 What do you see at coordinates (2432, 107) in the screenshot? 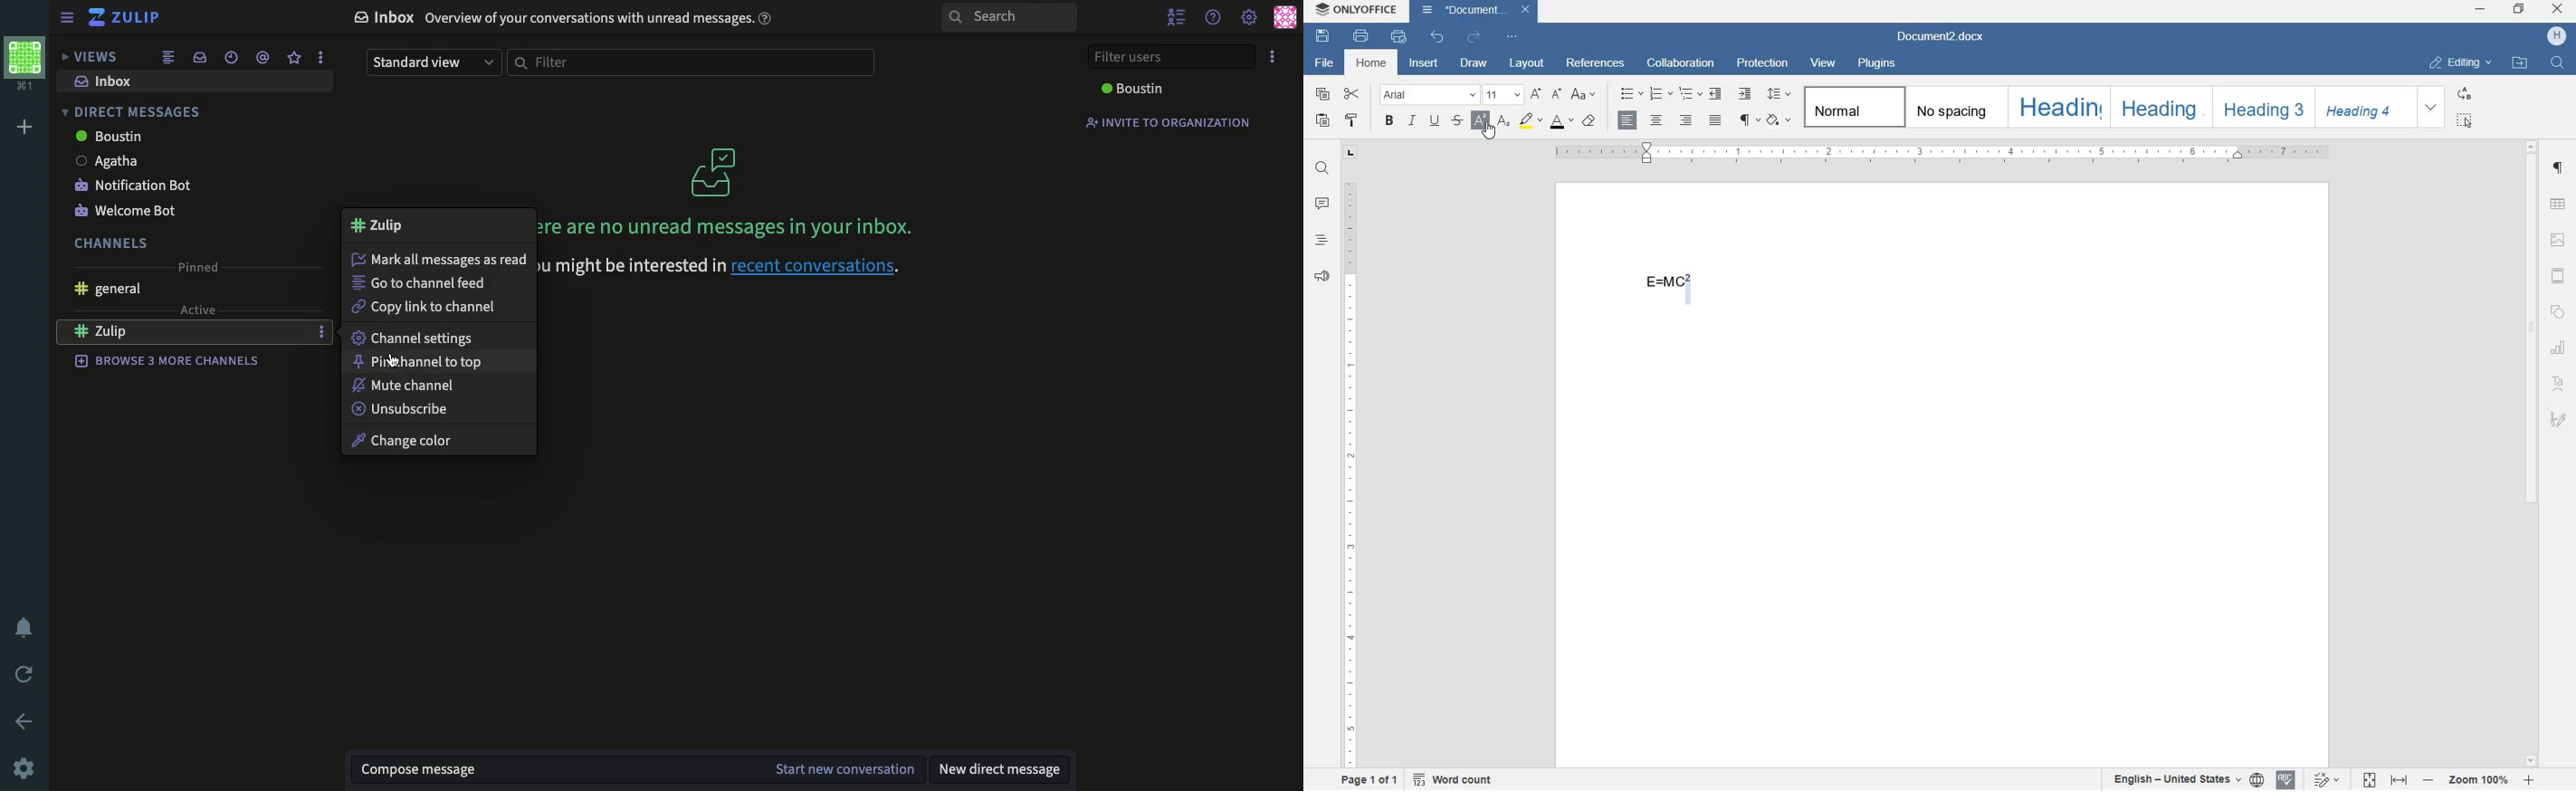
I see `expand formatting style` at bounding box center [2432, 107].